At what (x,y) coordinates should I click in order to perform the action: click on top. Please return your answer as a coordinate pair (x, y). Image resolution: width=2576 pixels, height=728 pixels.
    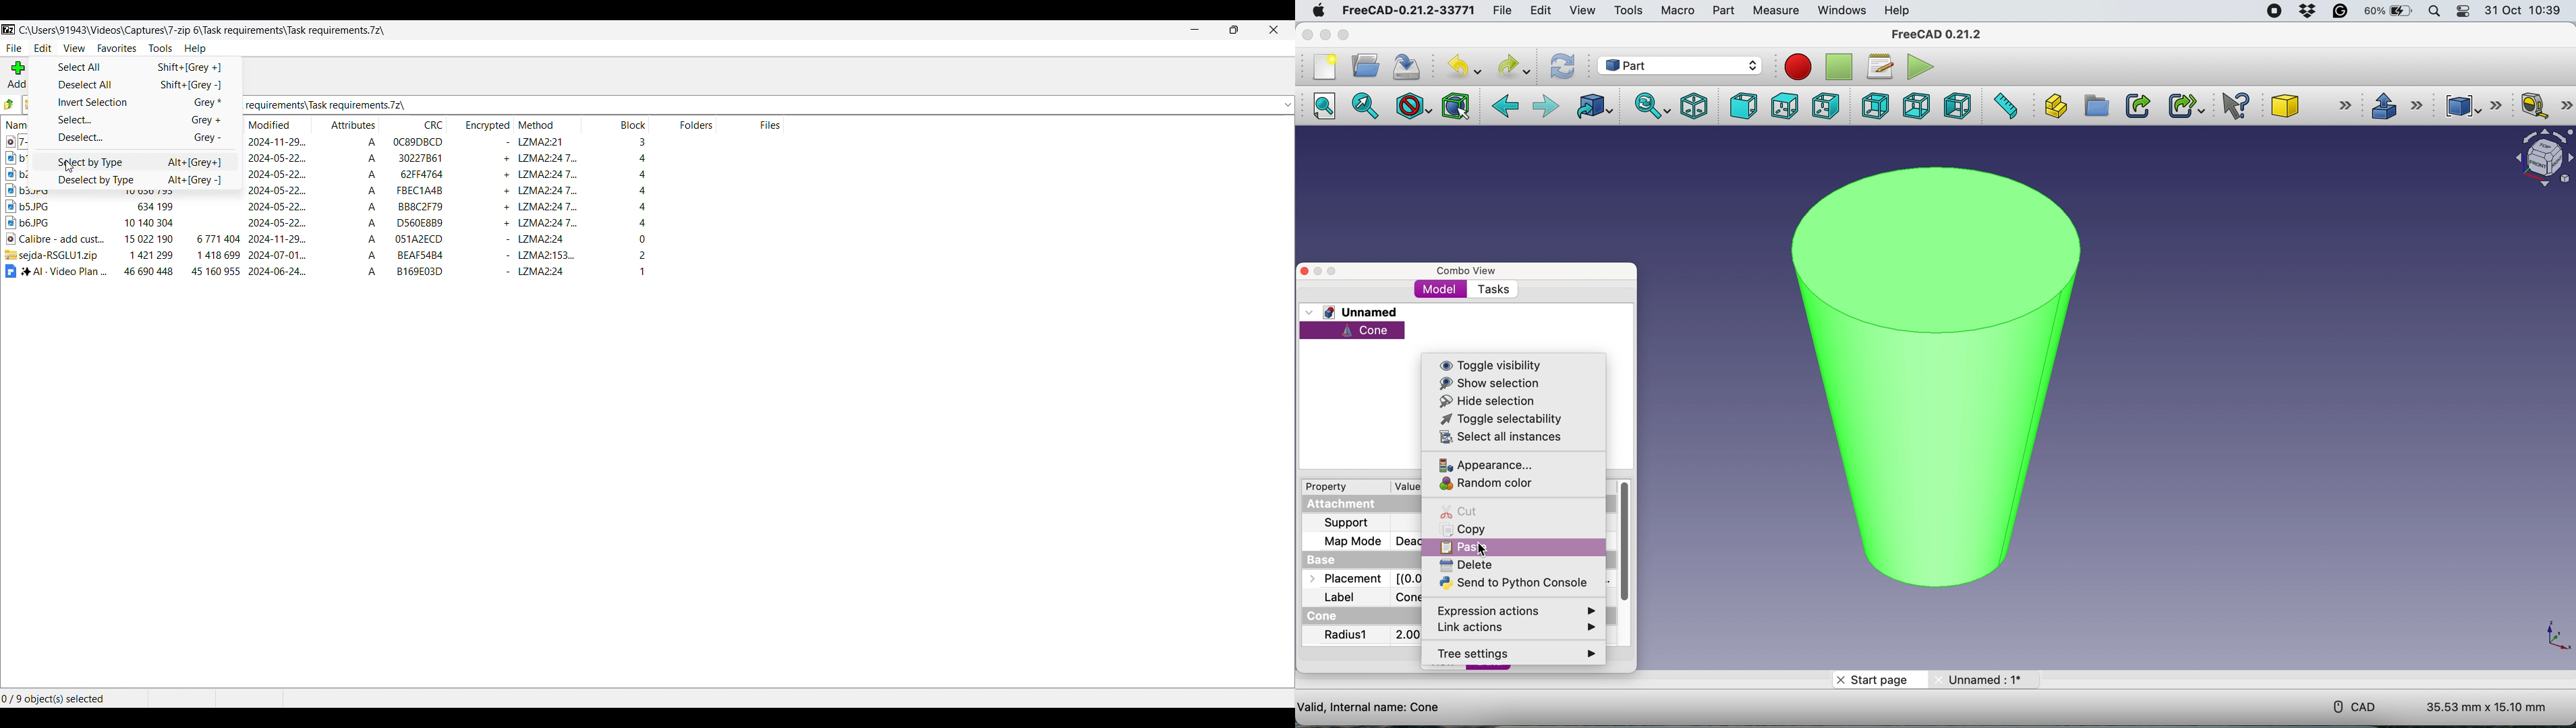
    Looking at the image, I should click on (1783, 105).